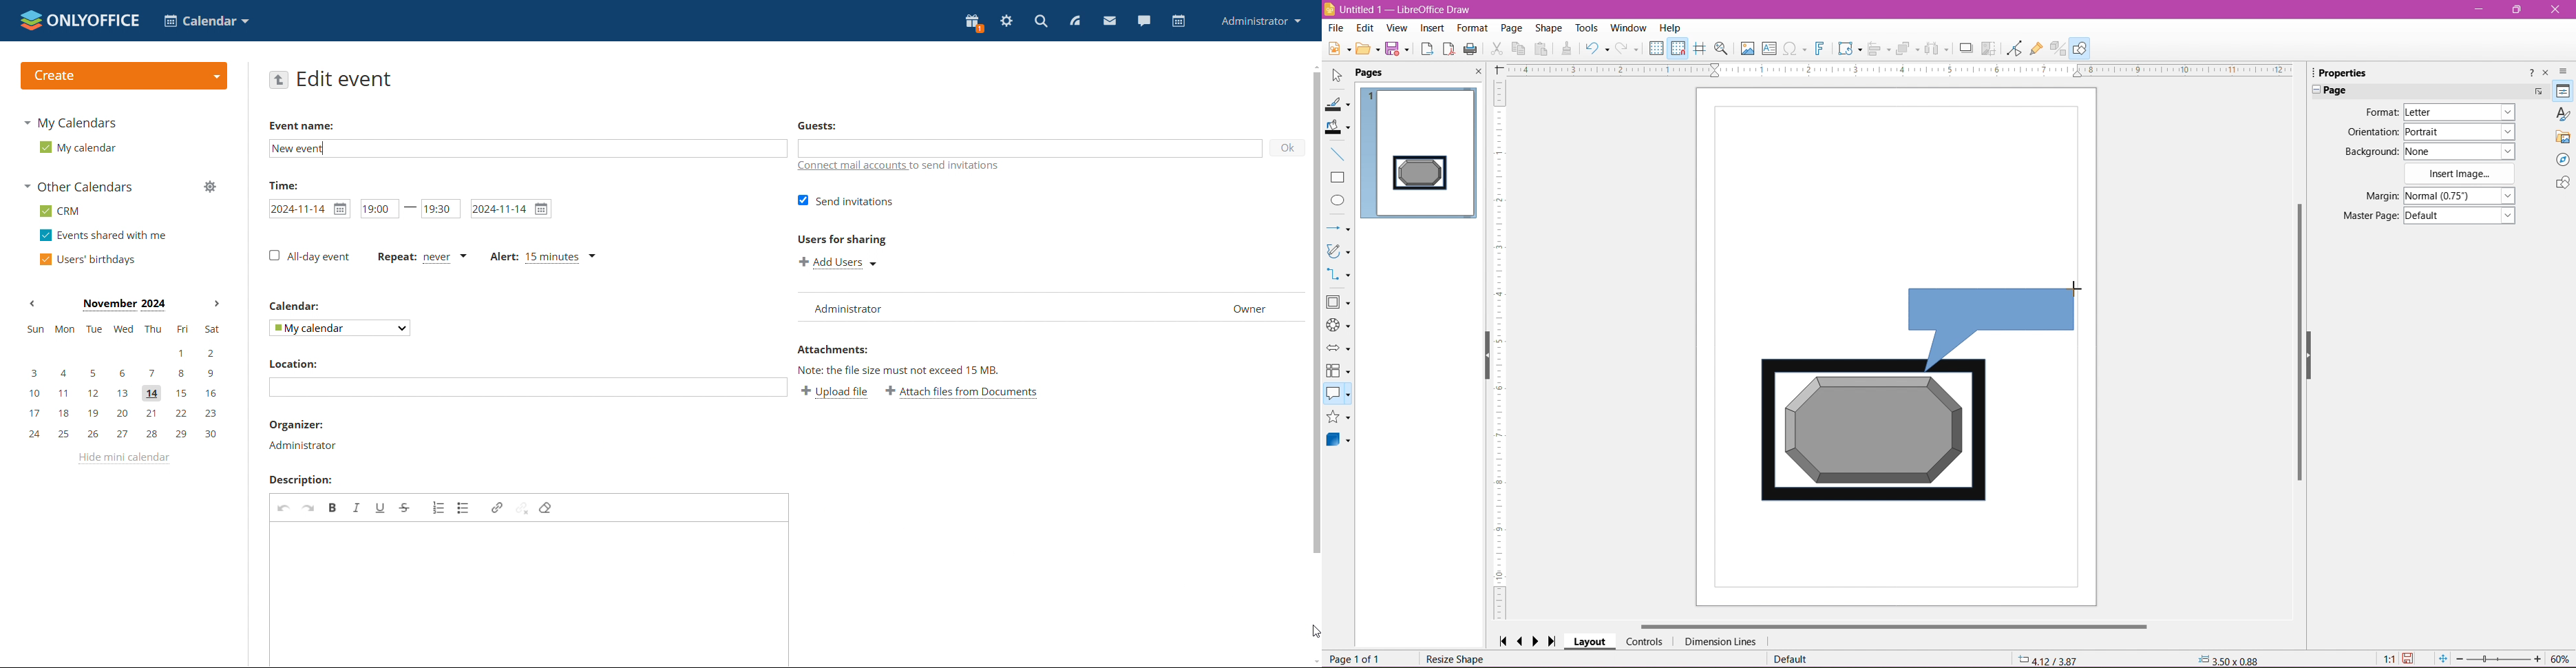  What do you see at coordinates (1582, 27) in the screenshot?
I see `Tools` at bounding box center [1582, 27].